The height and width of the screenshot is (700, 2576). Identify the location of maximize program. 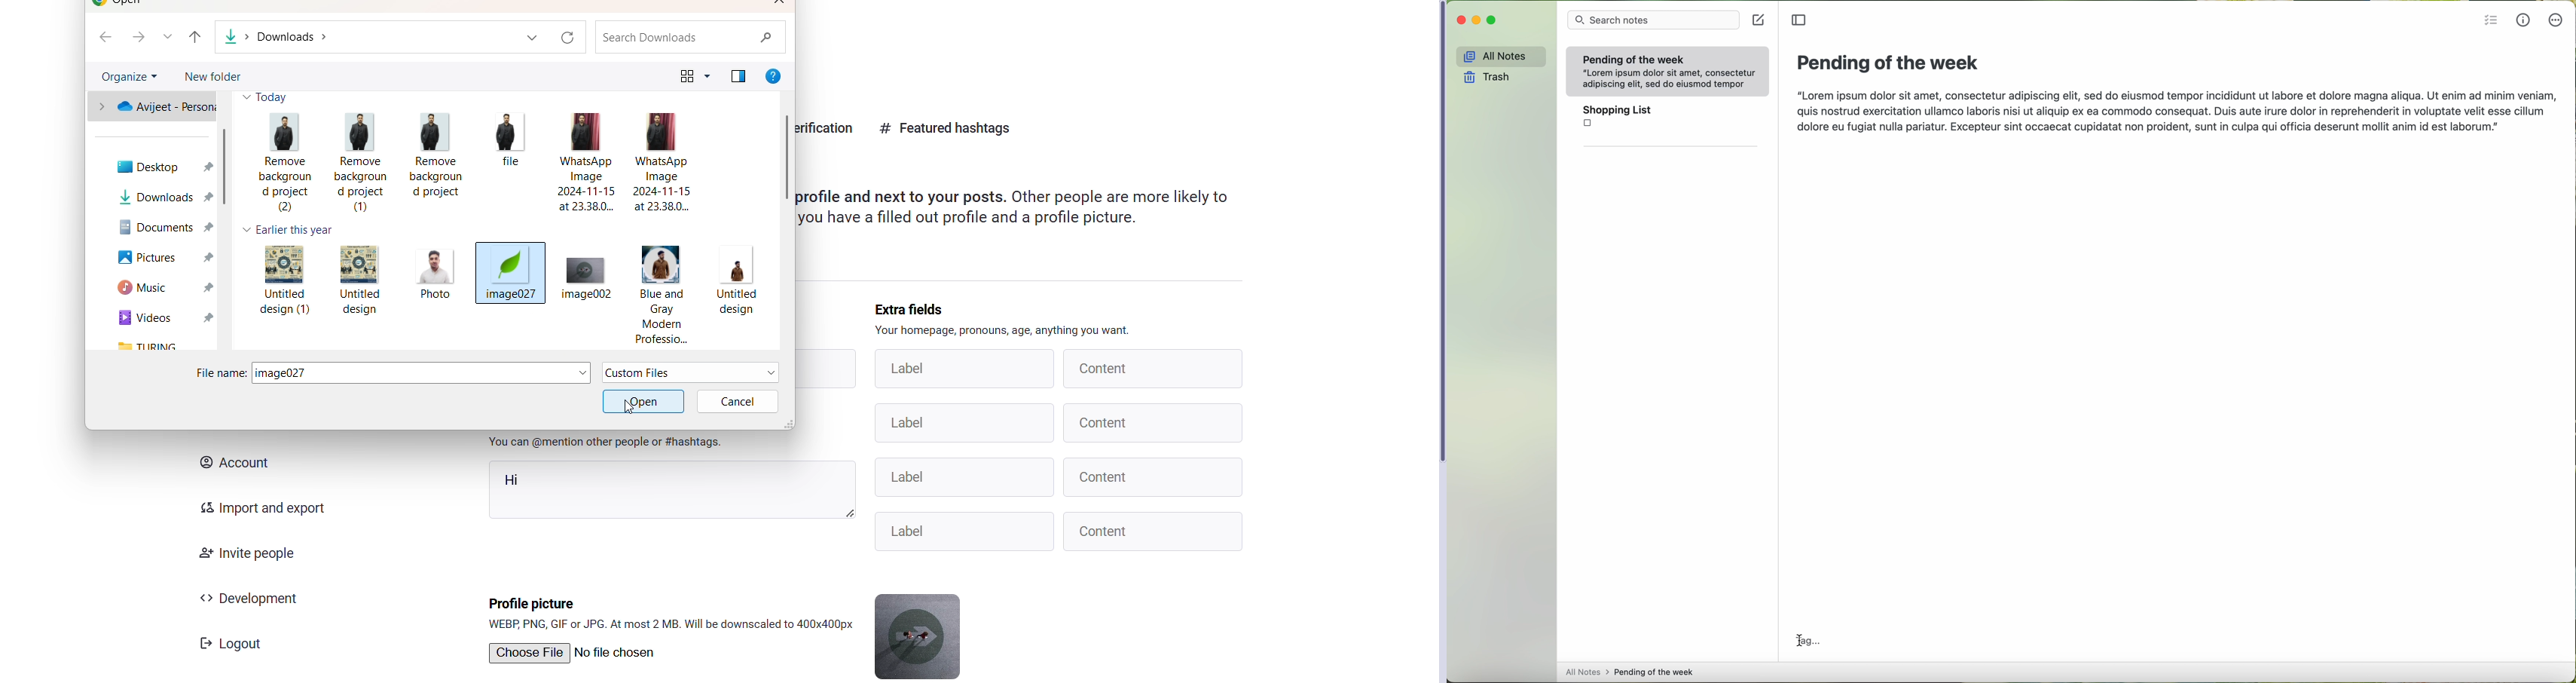
(1491, 20).